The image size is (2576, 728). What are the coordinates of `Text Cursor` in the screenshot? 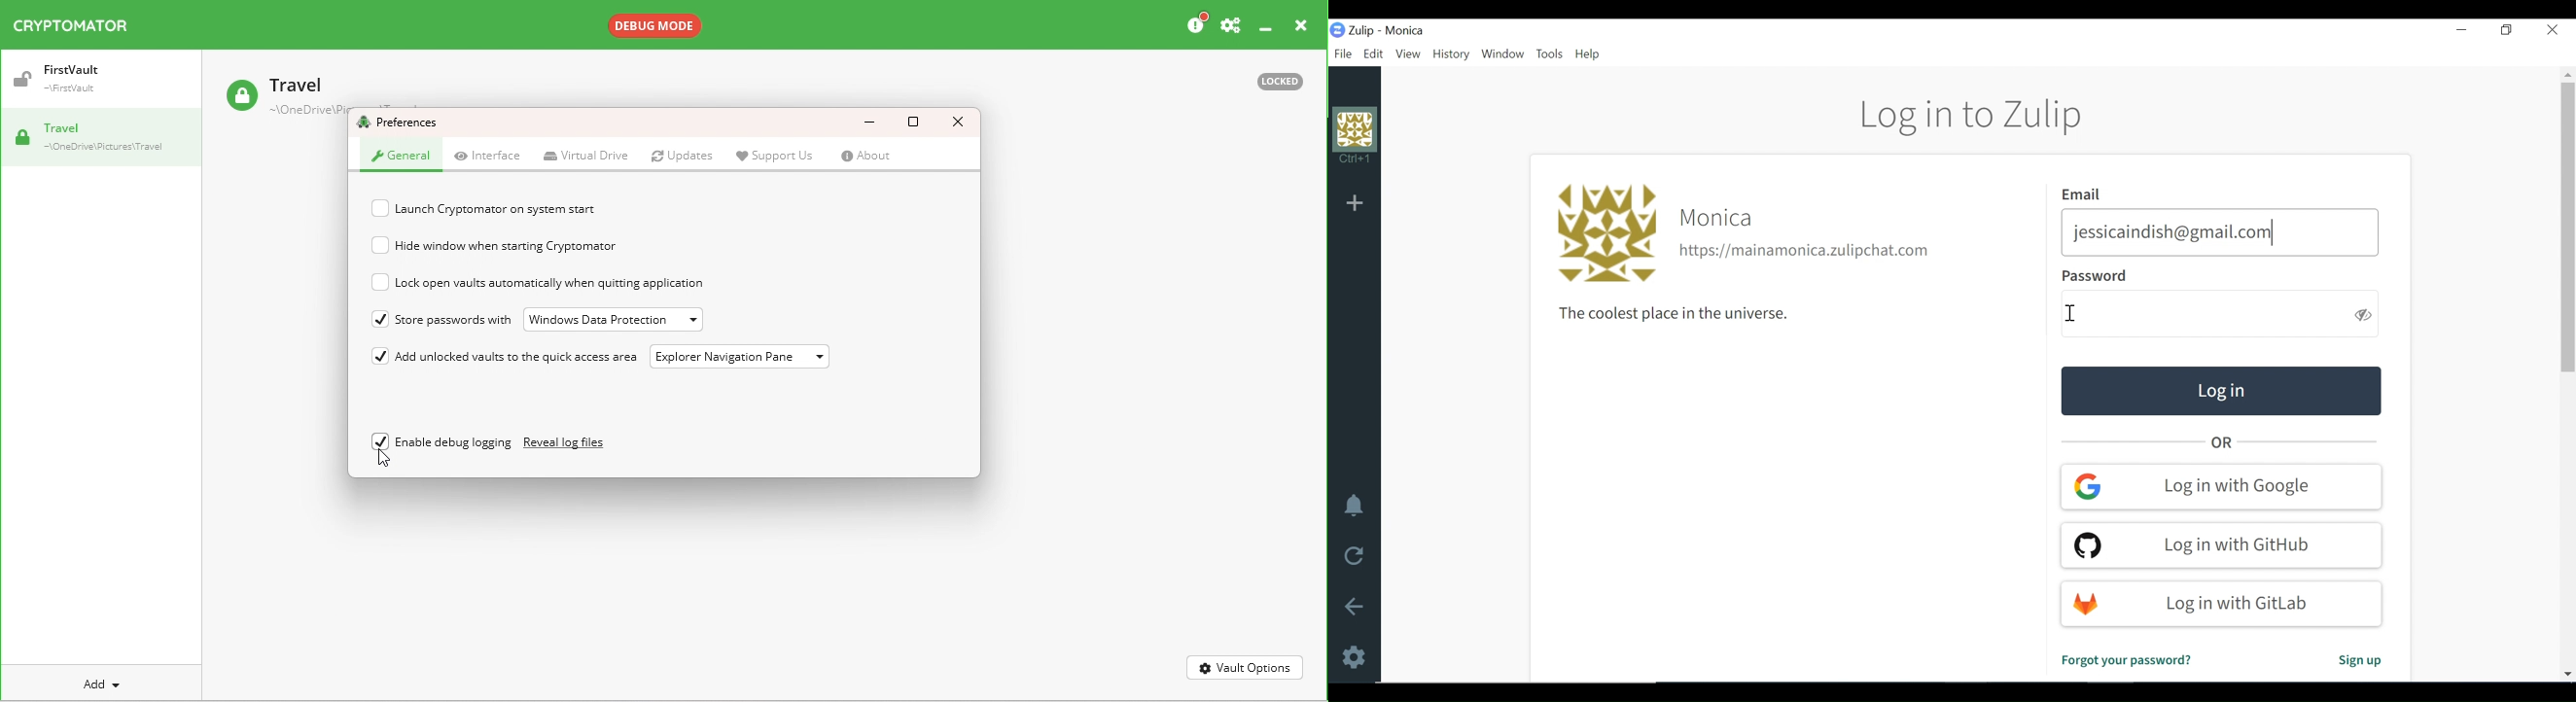 It's located at (2073, 313).